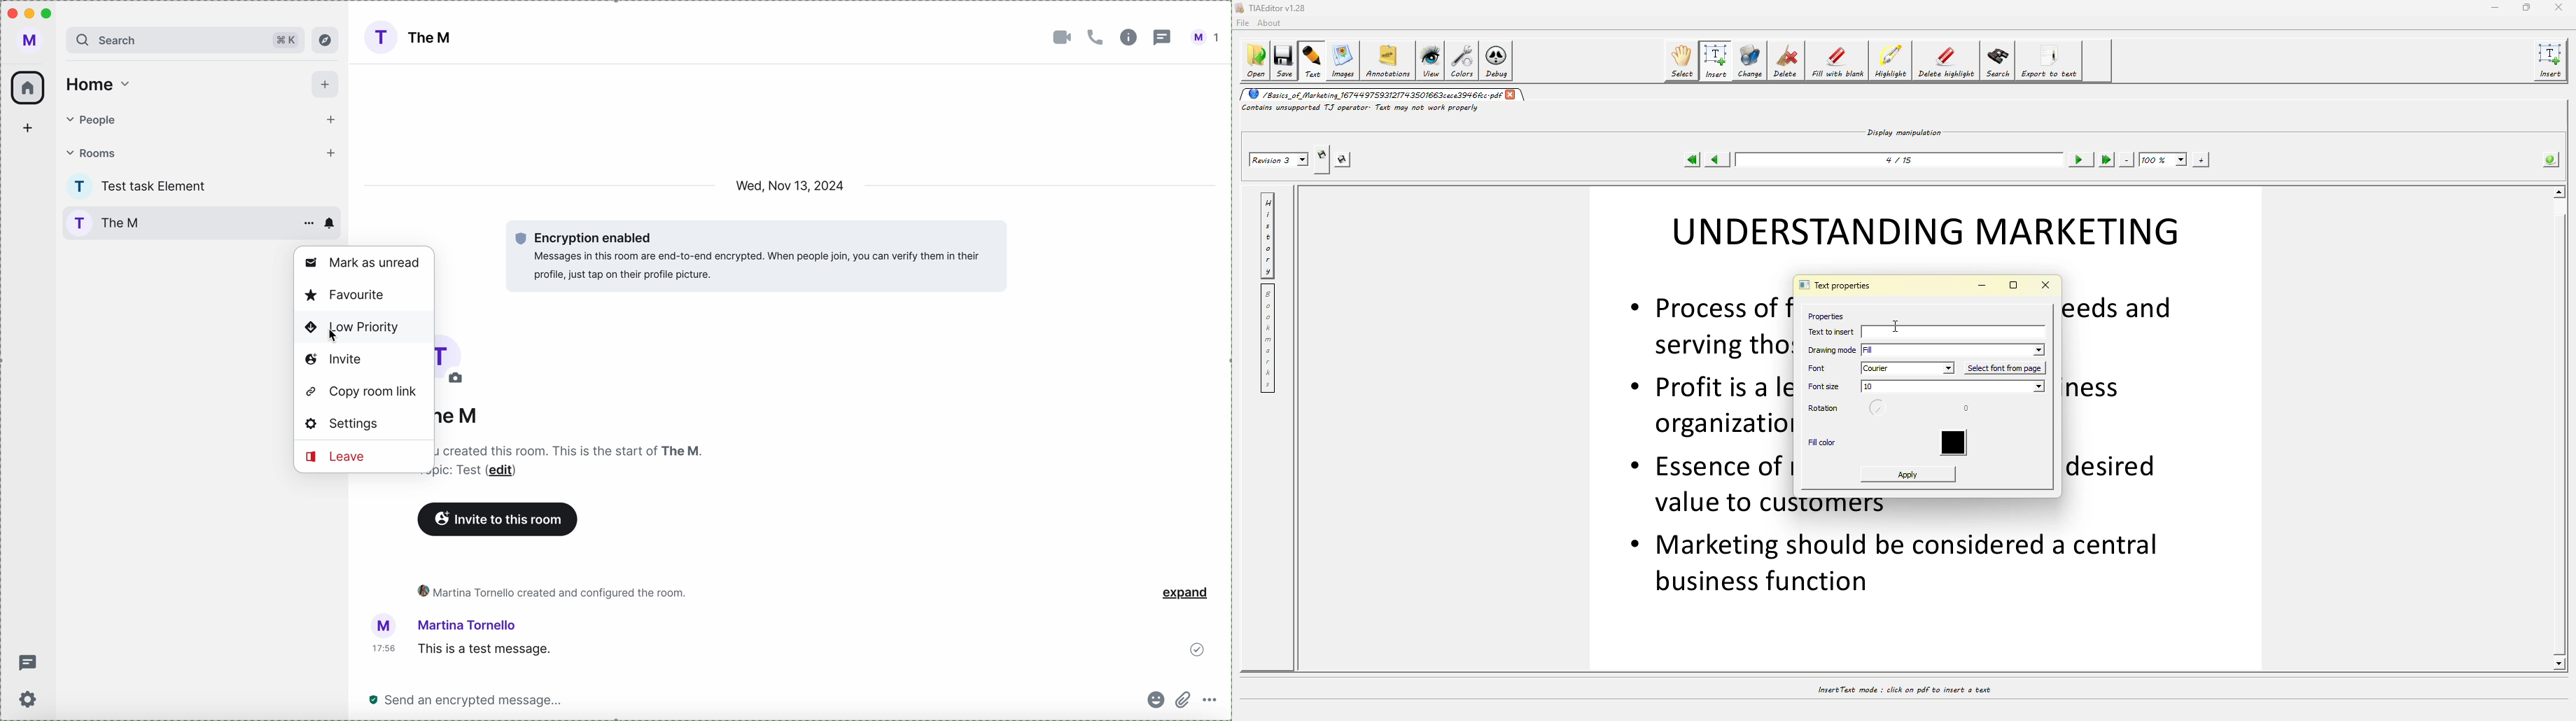 The image size is (2576, 728). I want to click on select font from page, so click(2007, 368).